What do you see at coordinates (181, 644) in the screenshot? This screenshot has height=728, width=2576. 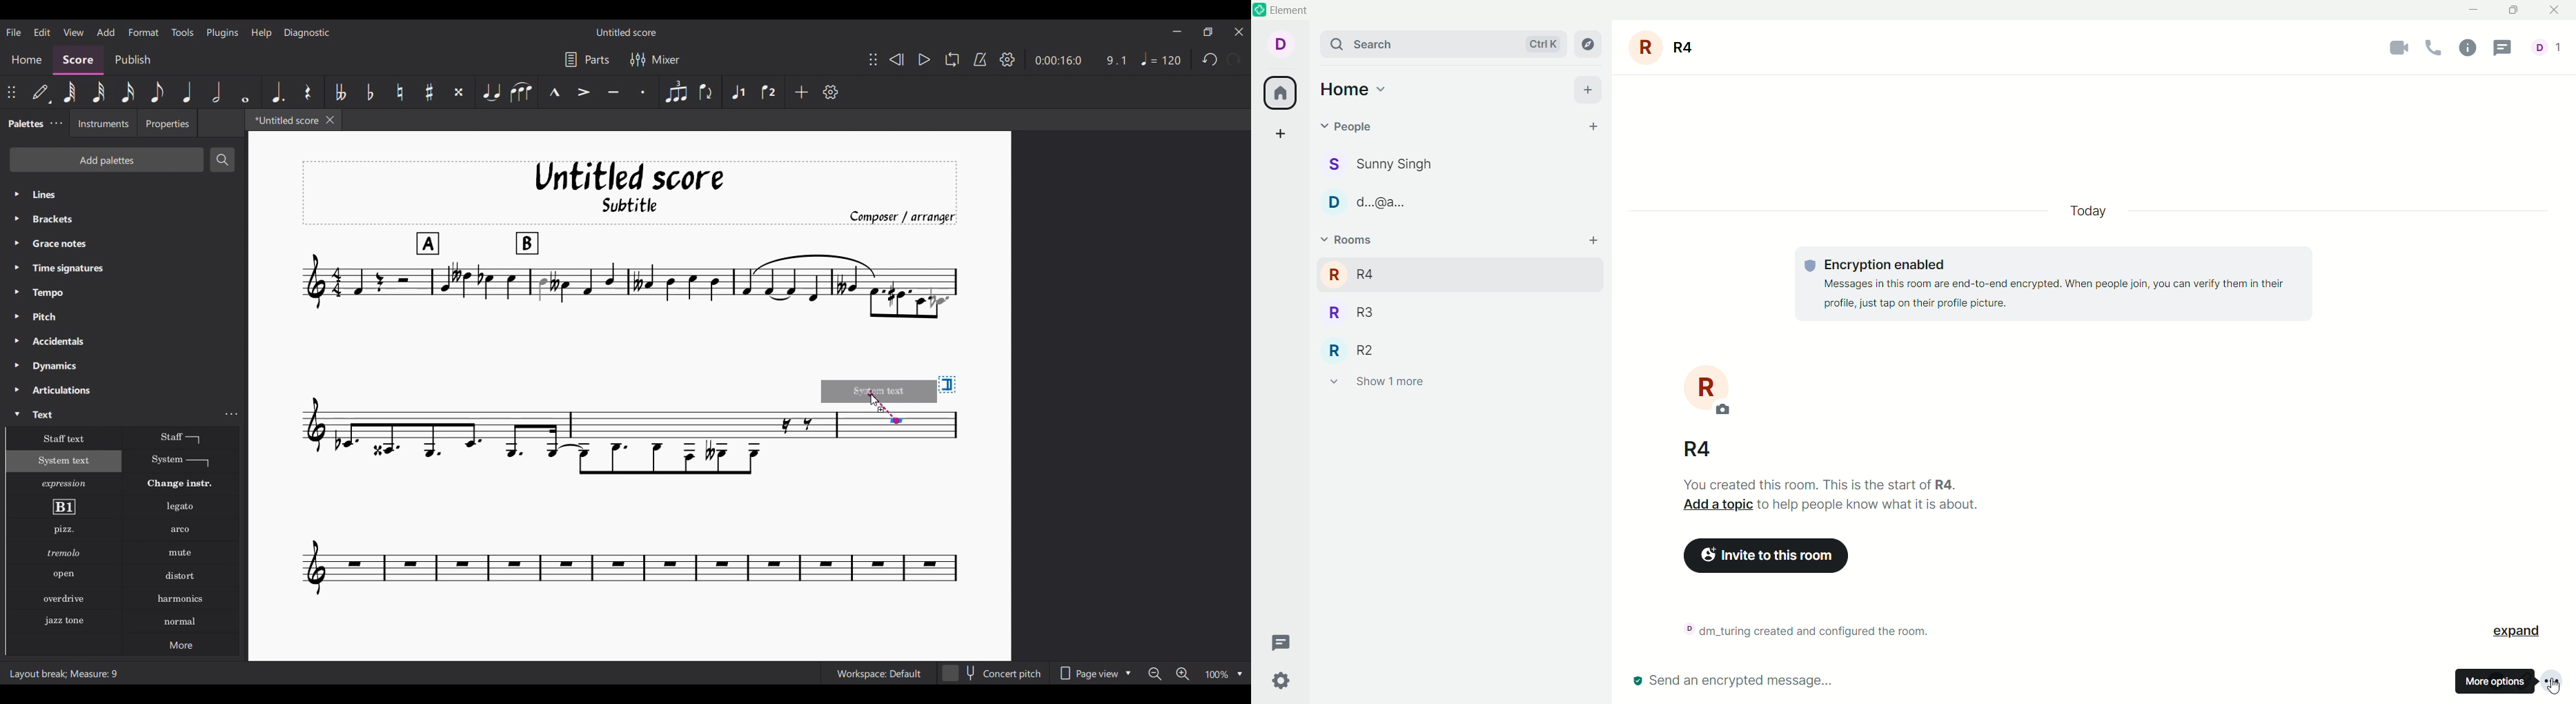 I see `More options` at bounding box center [181, 644].